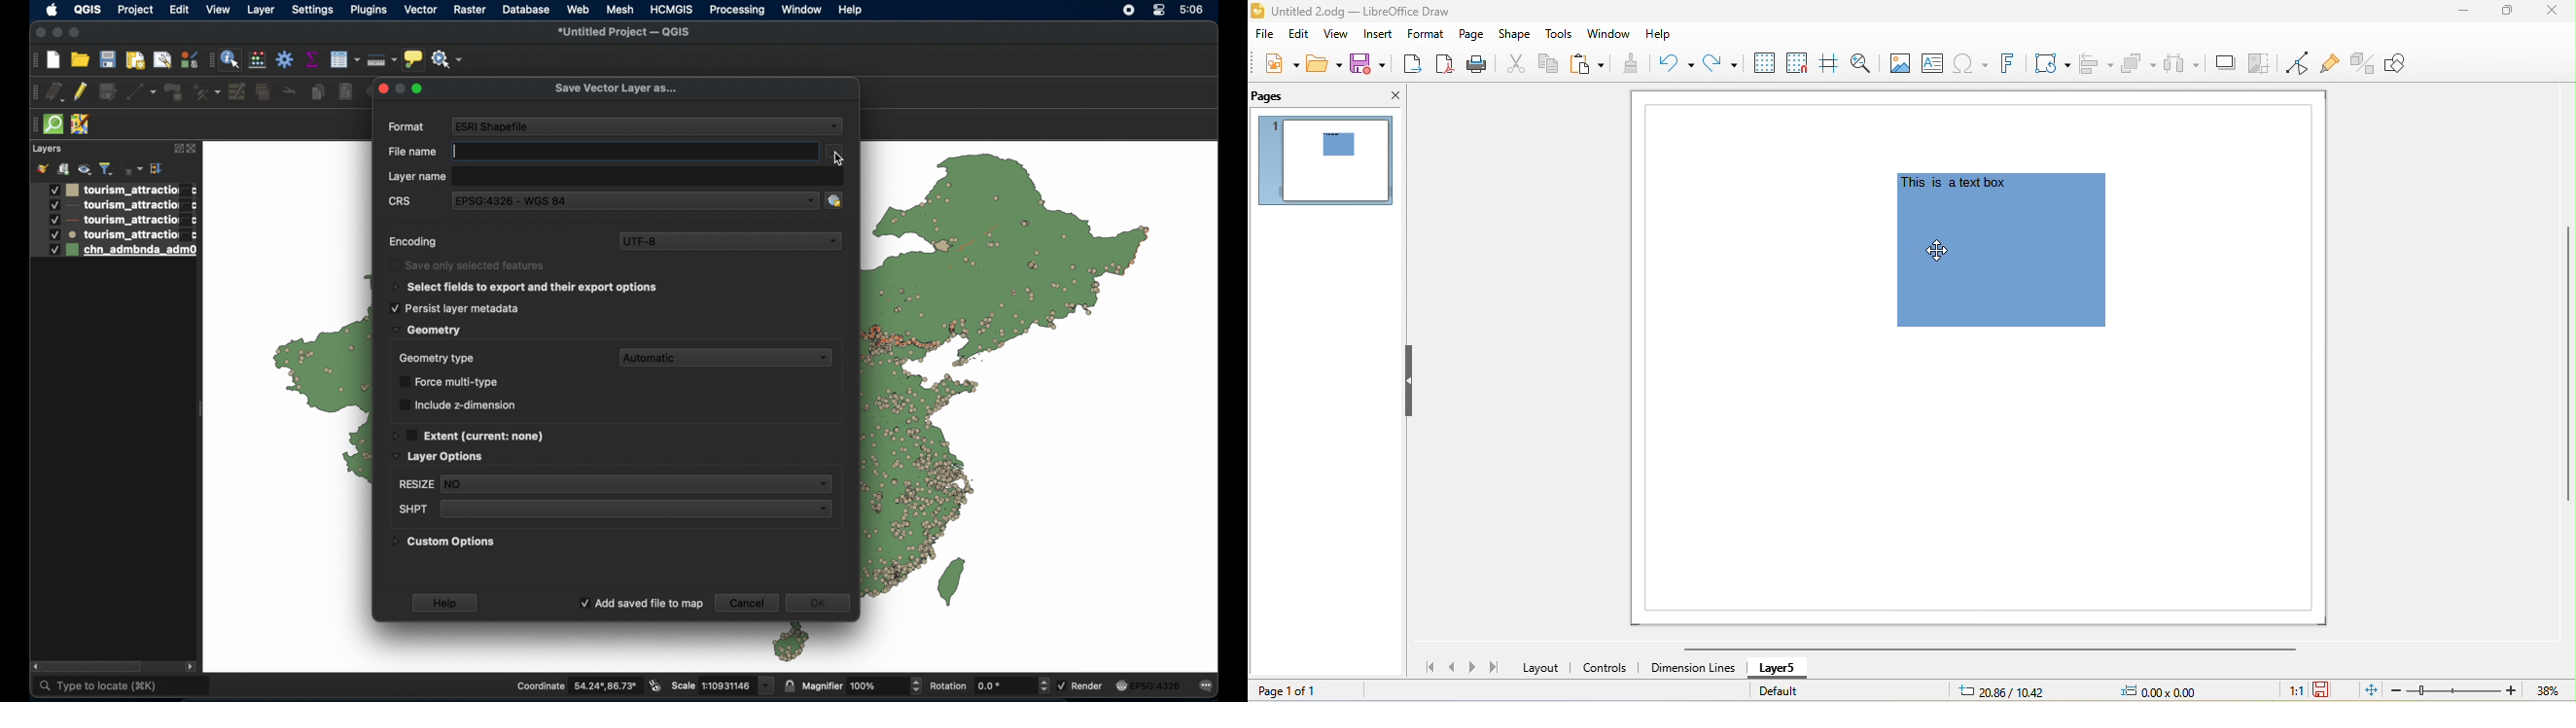  Describe the element at coordinates (1796, 63) in the screenshot. I see `snap to grid` at that location.